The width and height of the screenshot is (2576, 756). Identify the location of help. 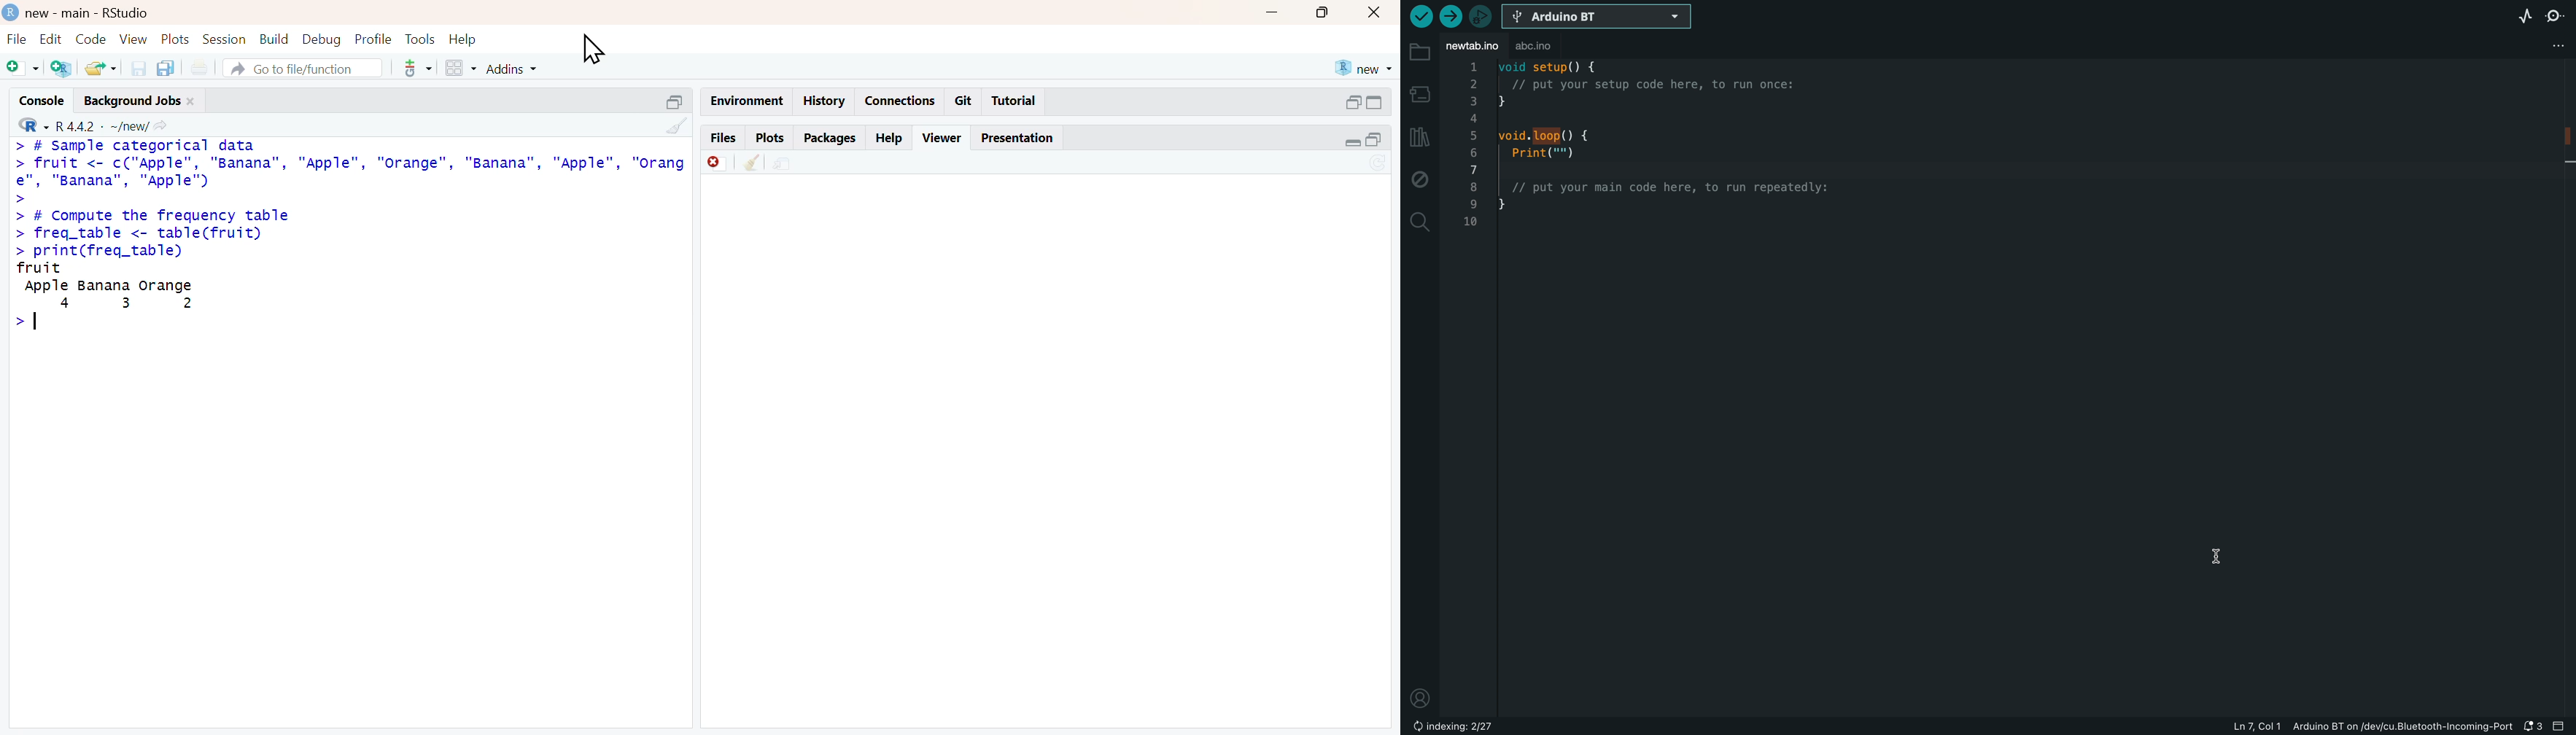
(462, 39).